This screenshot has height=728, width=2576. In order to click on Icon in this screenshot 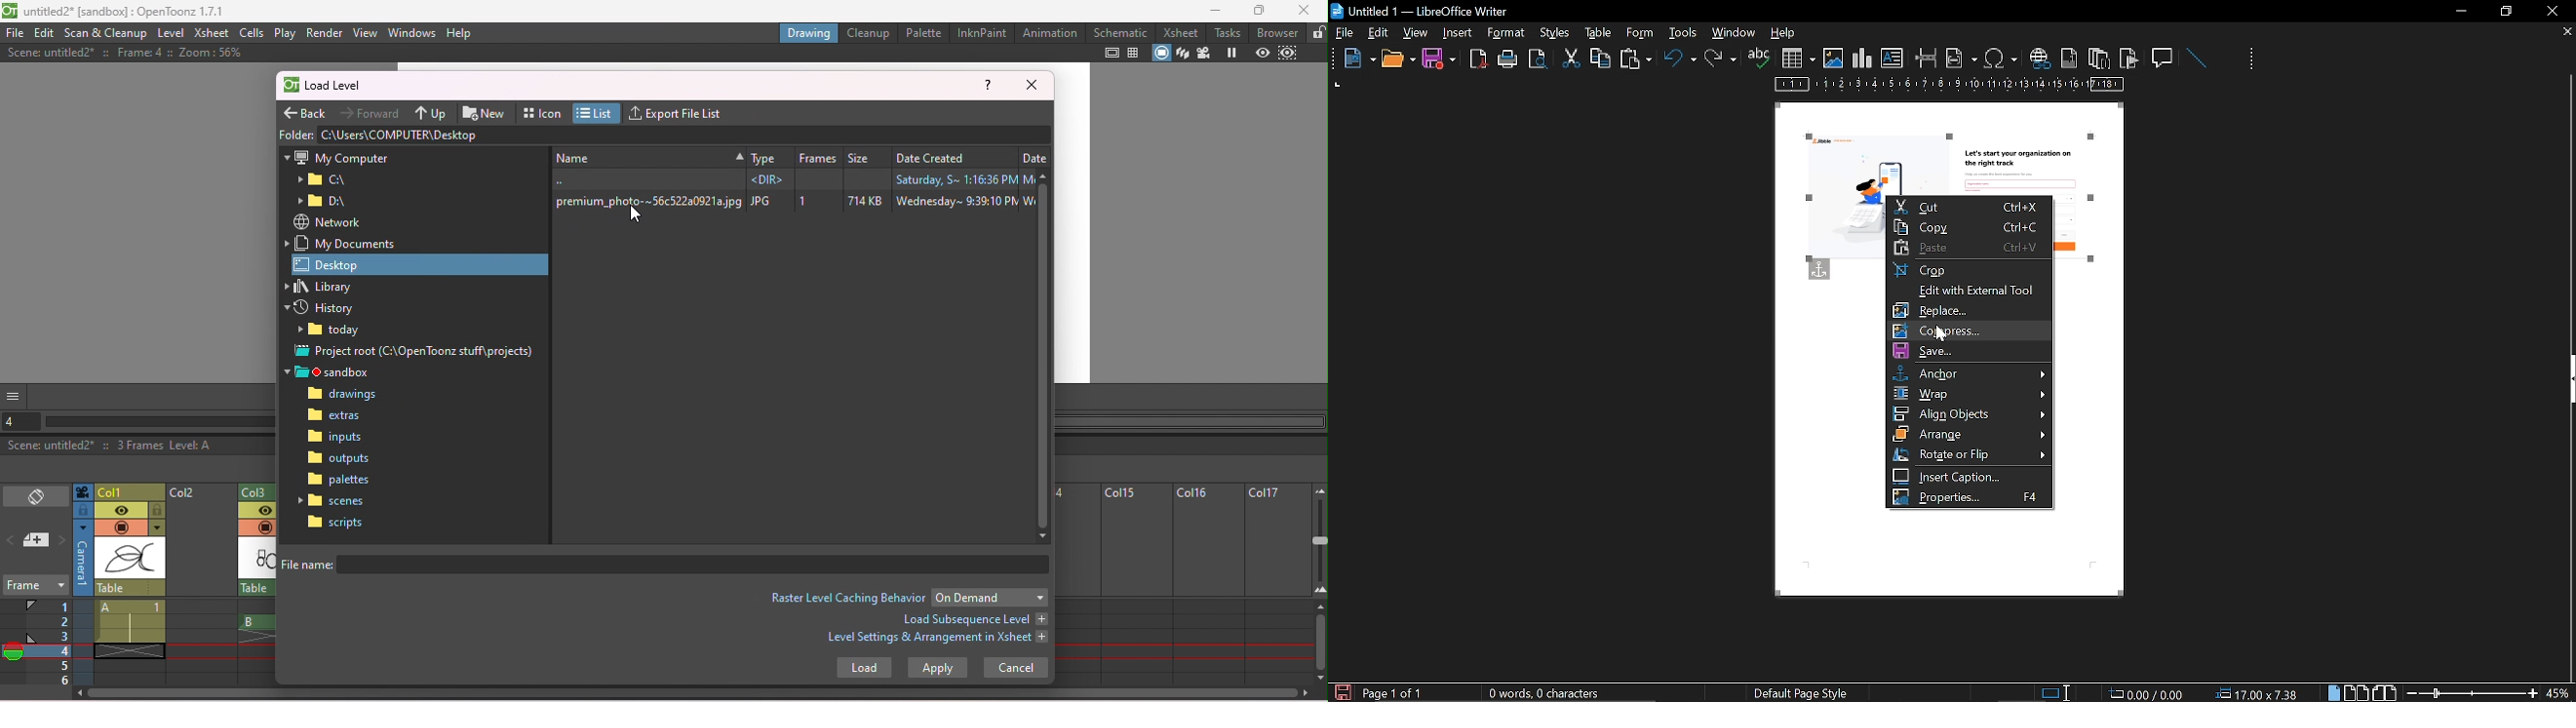, I will do `click(544, 111)`.